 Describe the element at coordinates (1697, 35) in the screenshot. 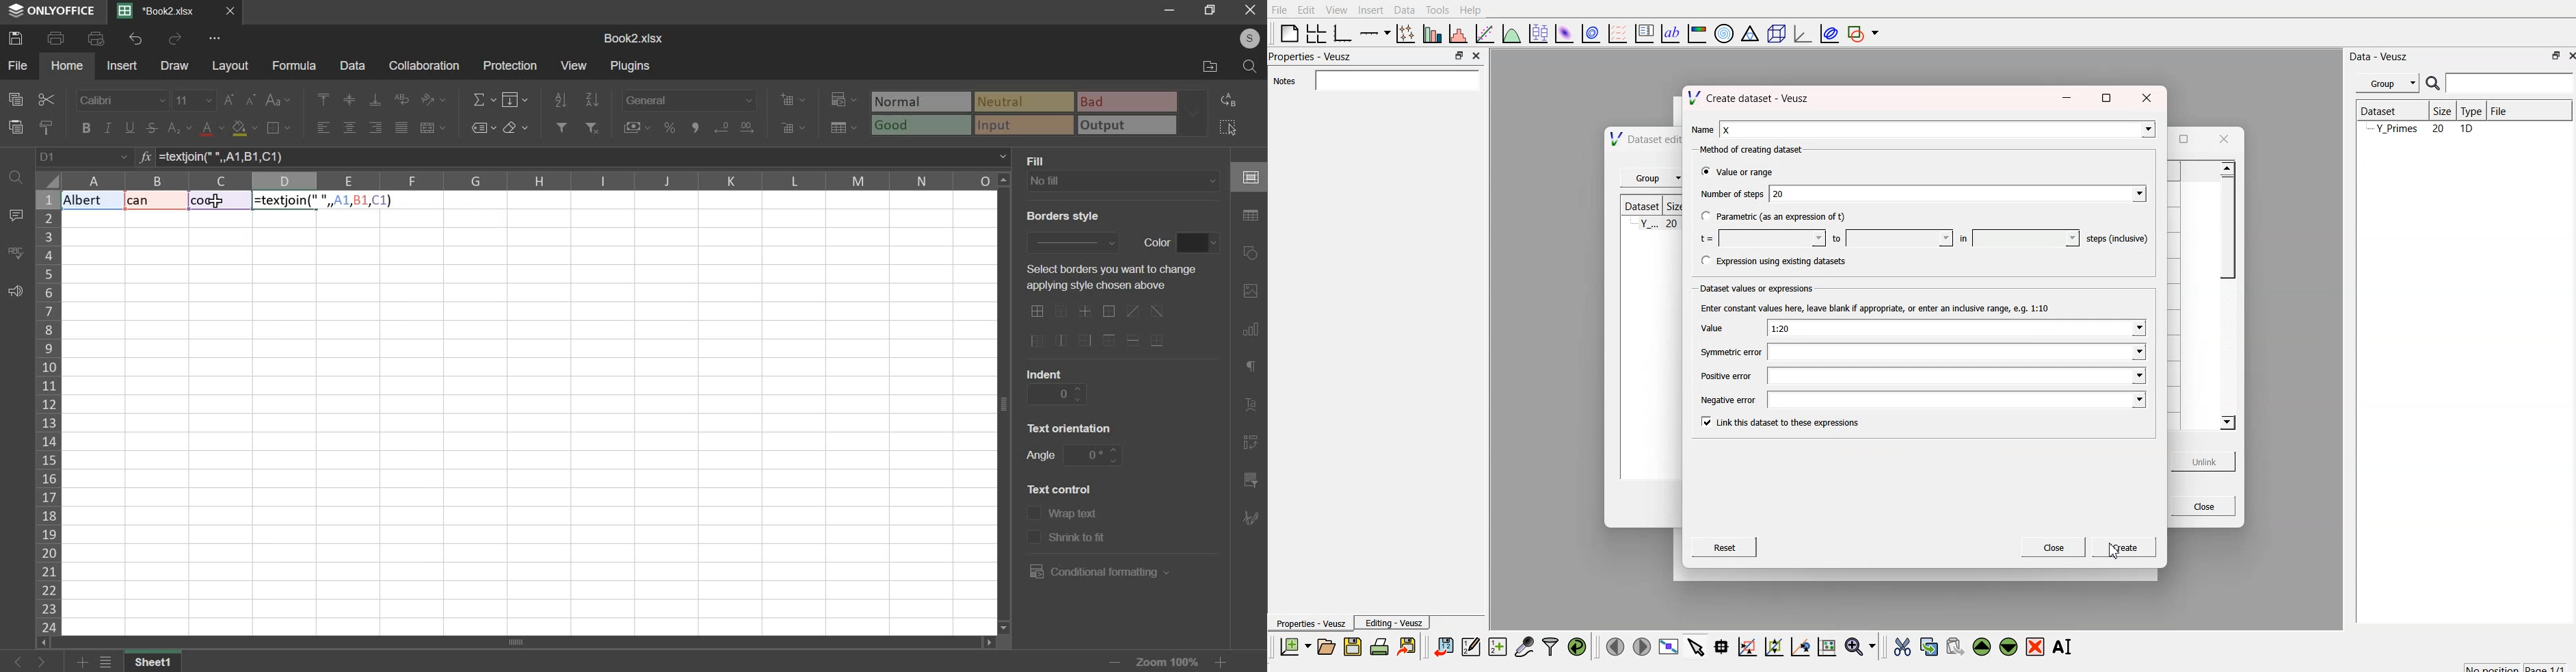

I see `image color bar ` at that location.